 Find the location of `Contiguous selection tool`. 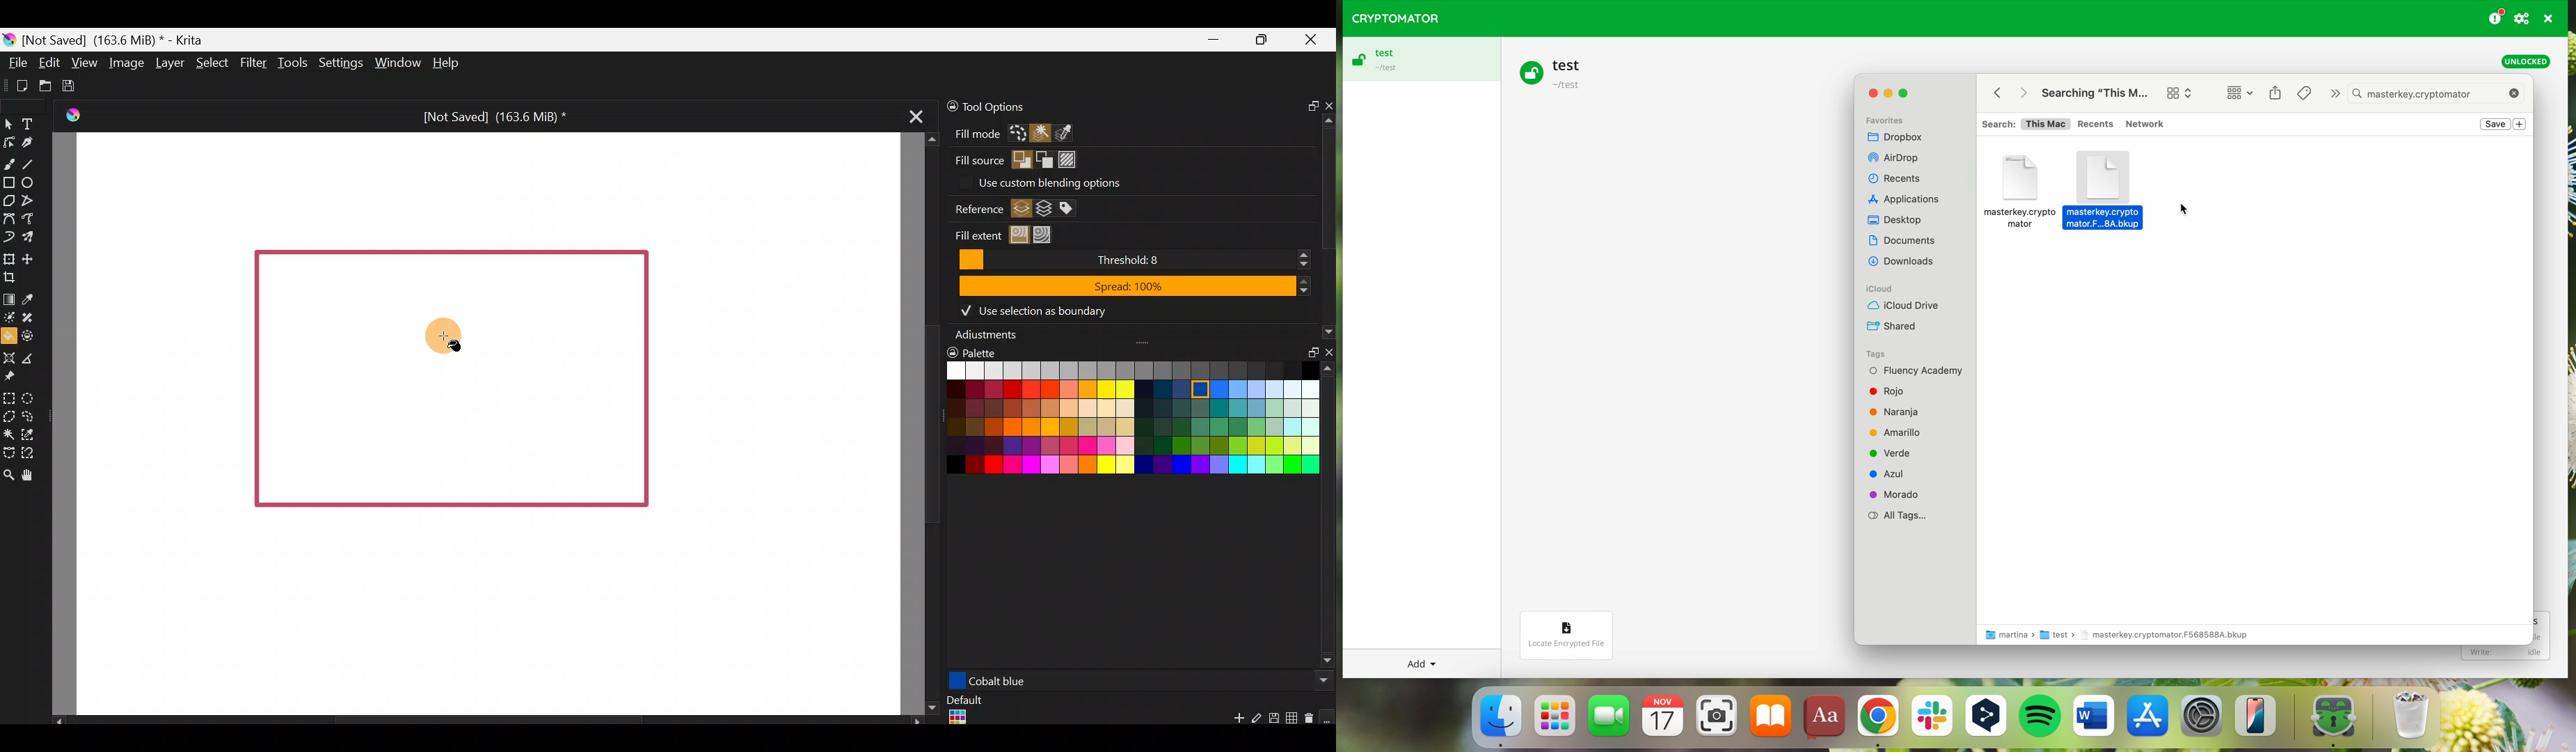

Contiguous selection tool is located at coordinates (10, 434).